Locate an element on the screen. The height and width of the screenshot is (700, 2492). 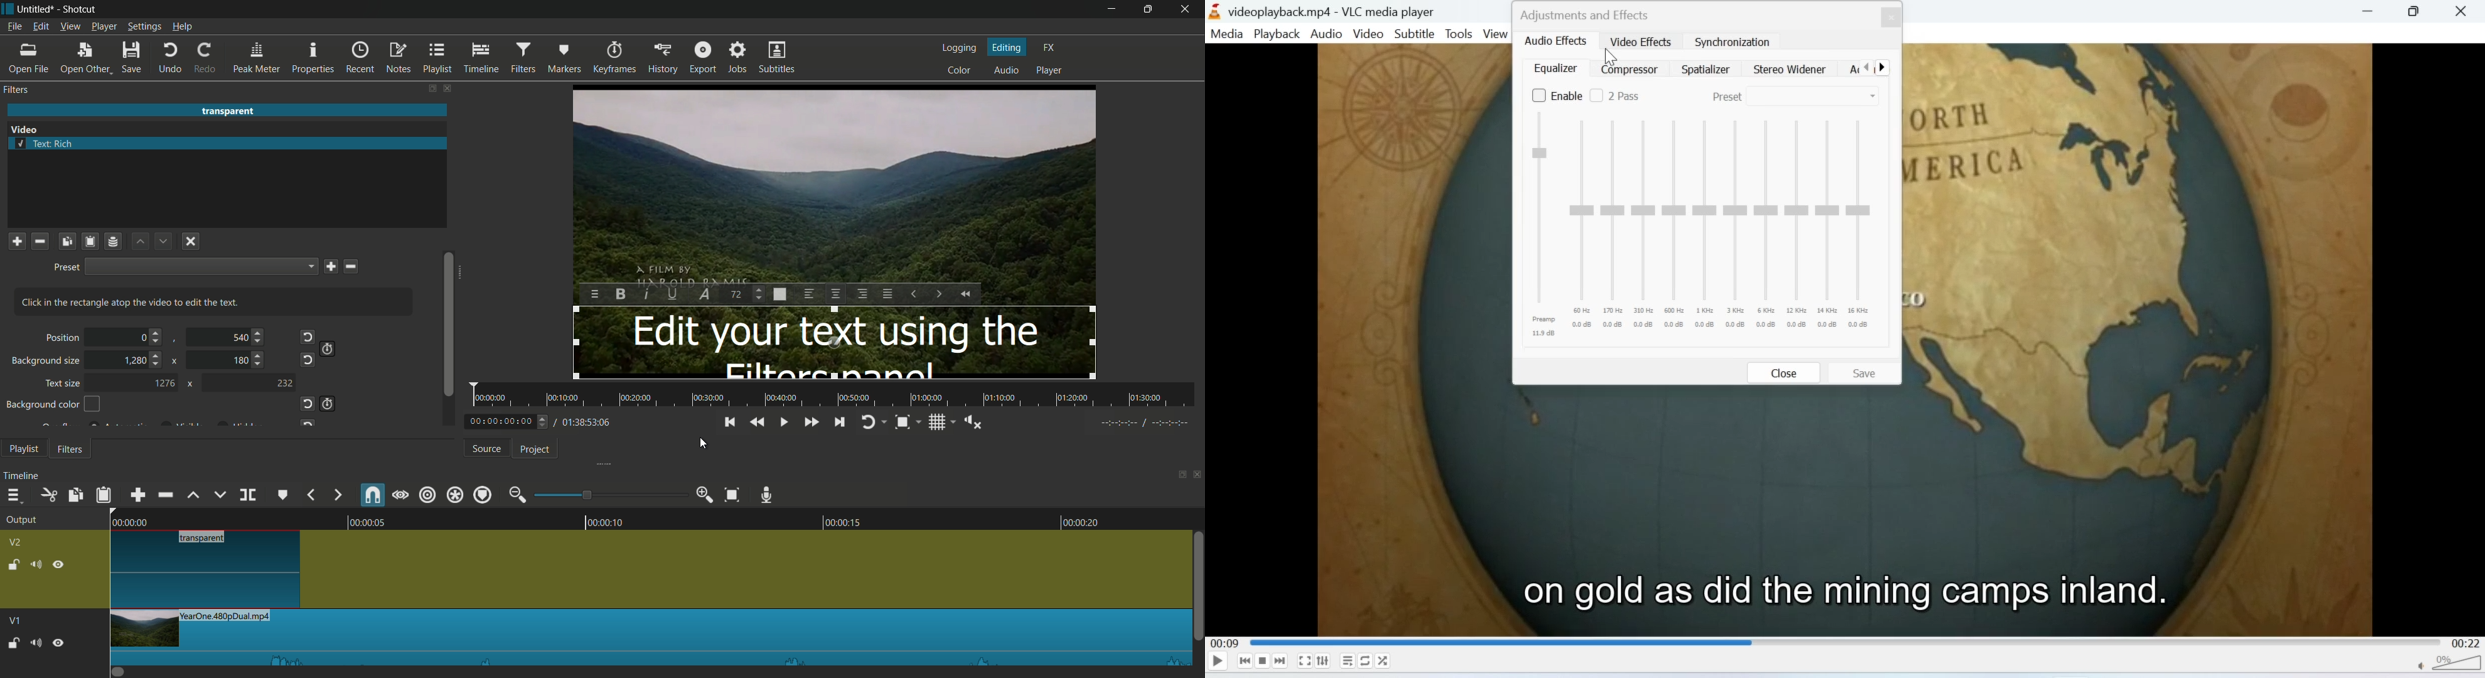
synchronization is located at coordinates (1734, 43).